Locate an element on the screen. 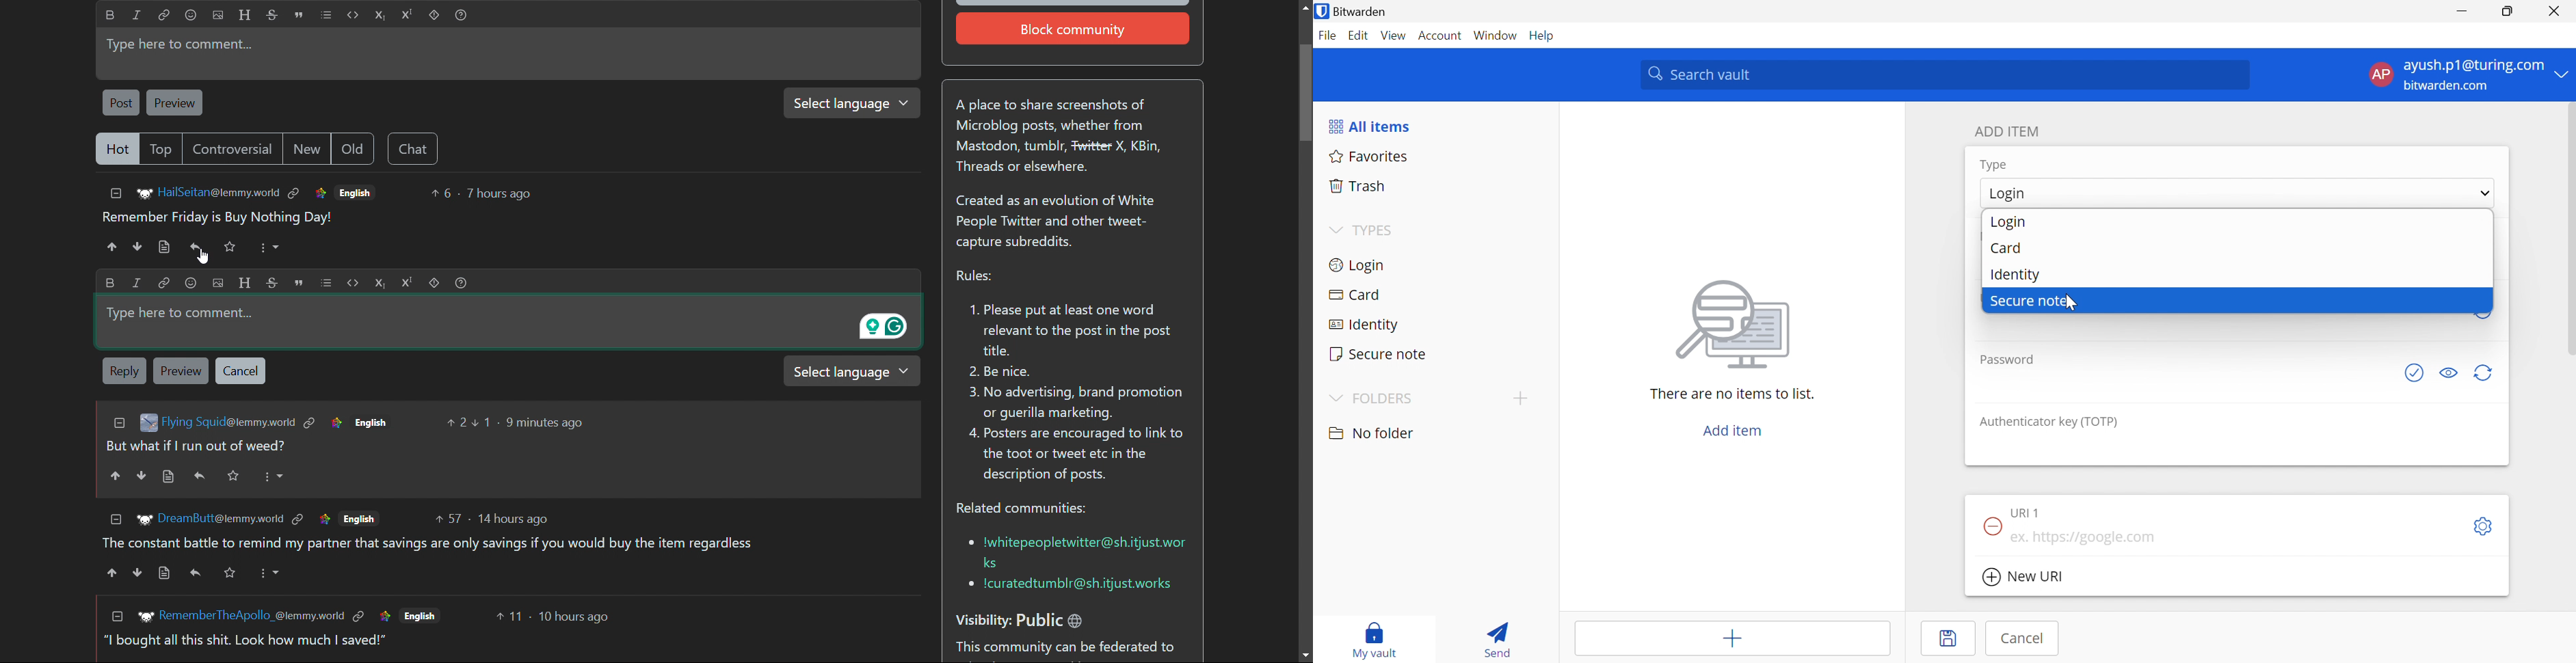 Image resolution: width=2576 pixels, height=672 pixels. comment is located at coordinates (205, 446).